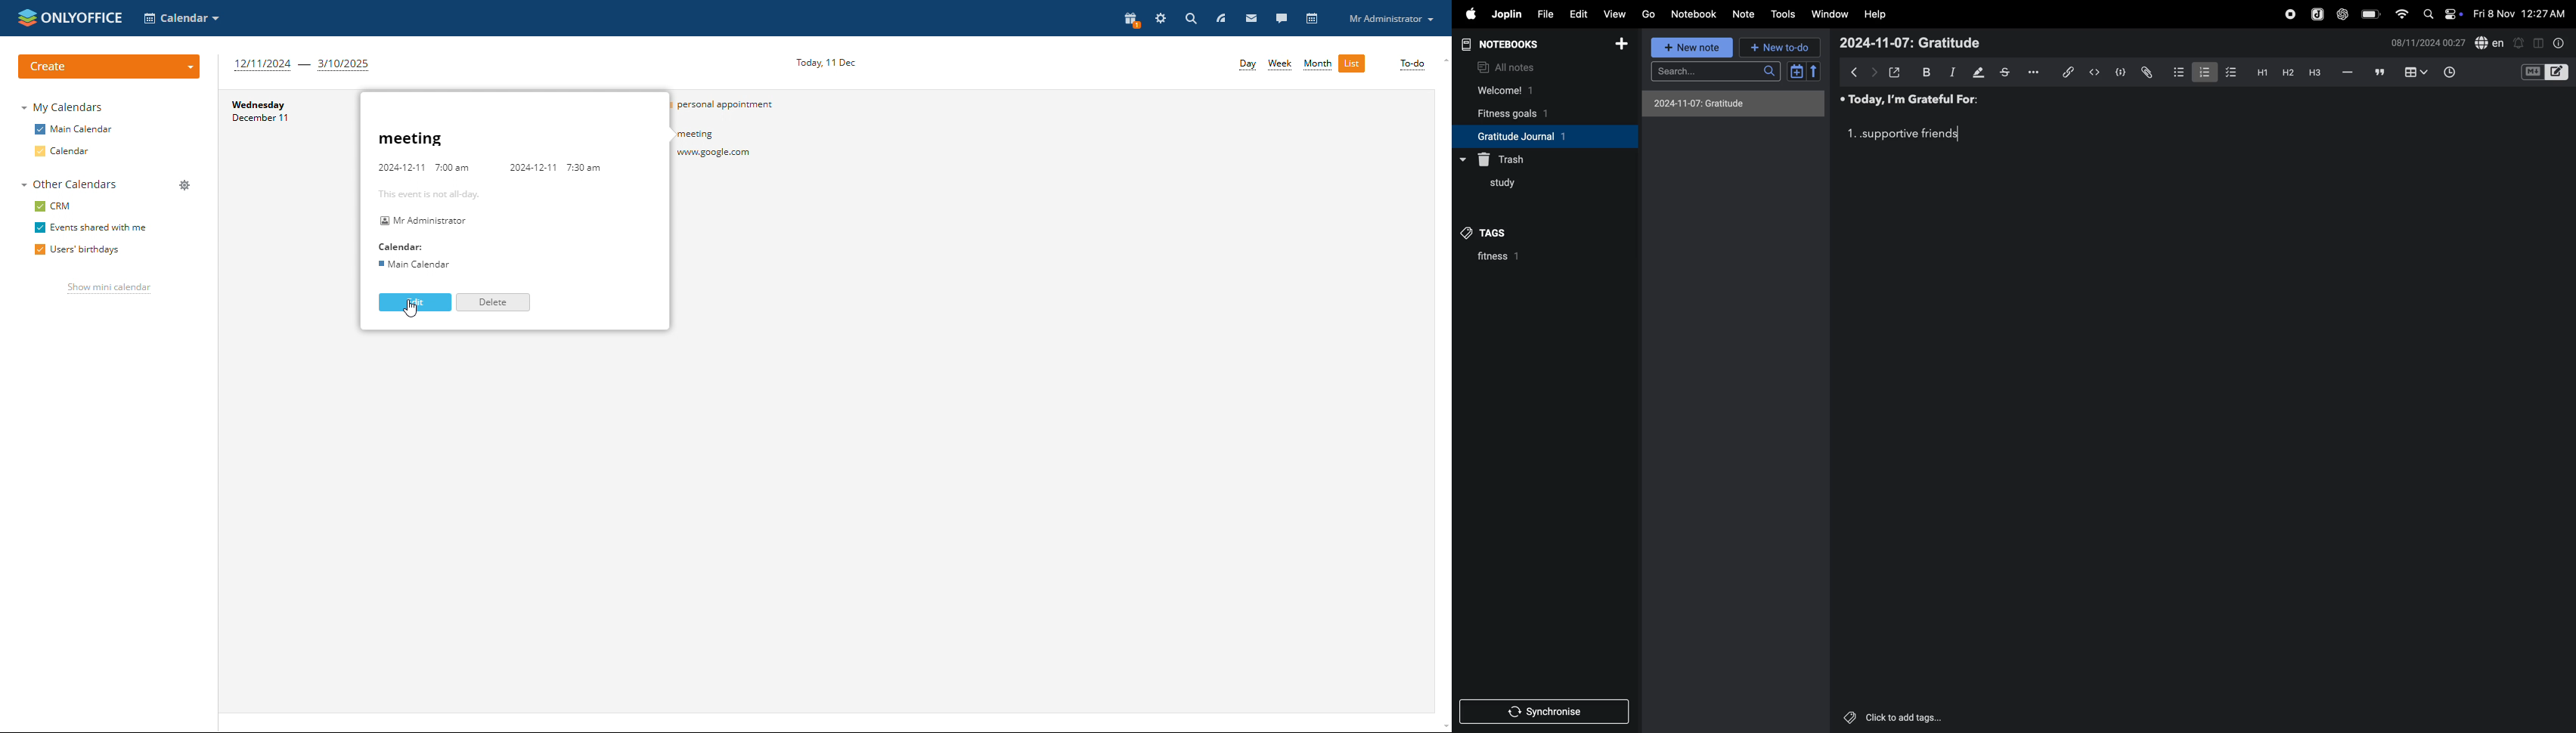 The height and width of the screenshot is (756, 2576). What do you see at coordinates (2447, 73) in the screenshot?
I see `insert time` at bounding box center [2447, 73].